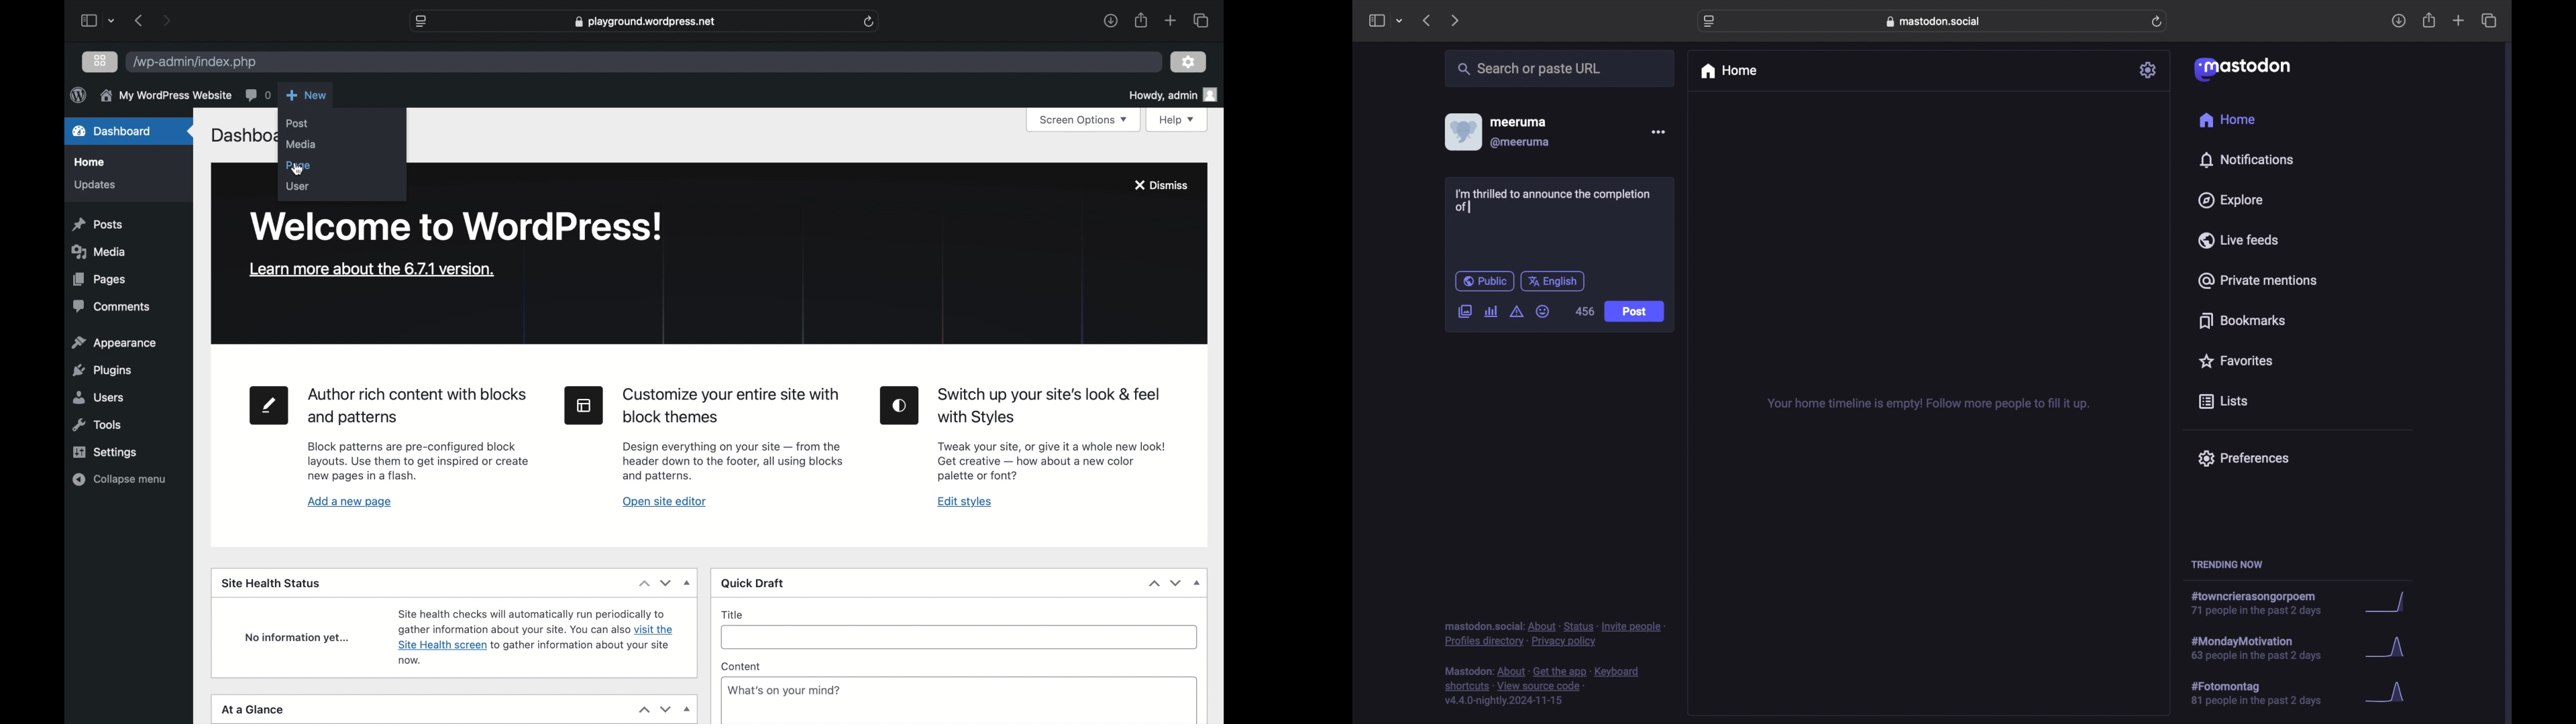  What do you see at coordinates (733, 463) in the screenshot?
I see `site editor tool information` at bounding box center [733, 463].